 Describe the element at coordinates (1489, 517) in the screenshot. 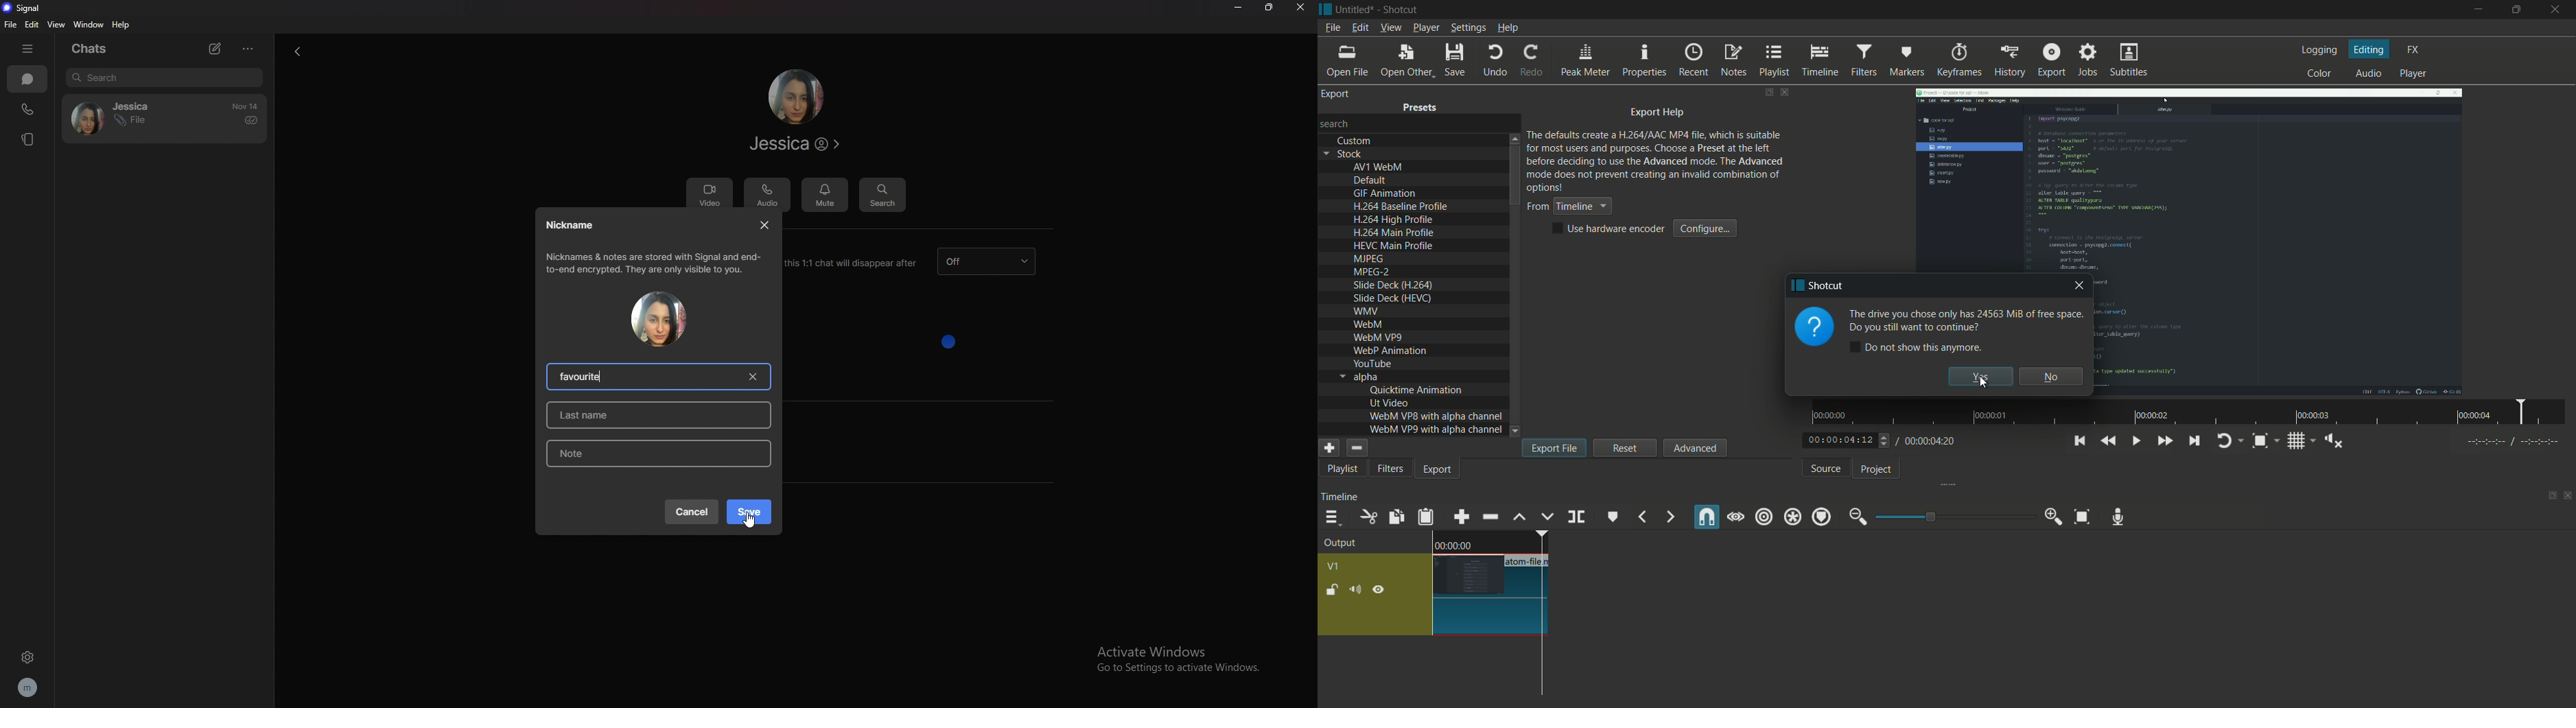

I see `ripple delete` at that location.